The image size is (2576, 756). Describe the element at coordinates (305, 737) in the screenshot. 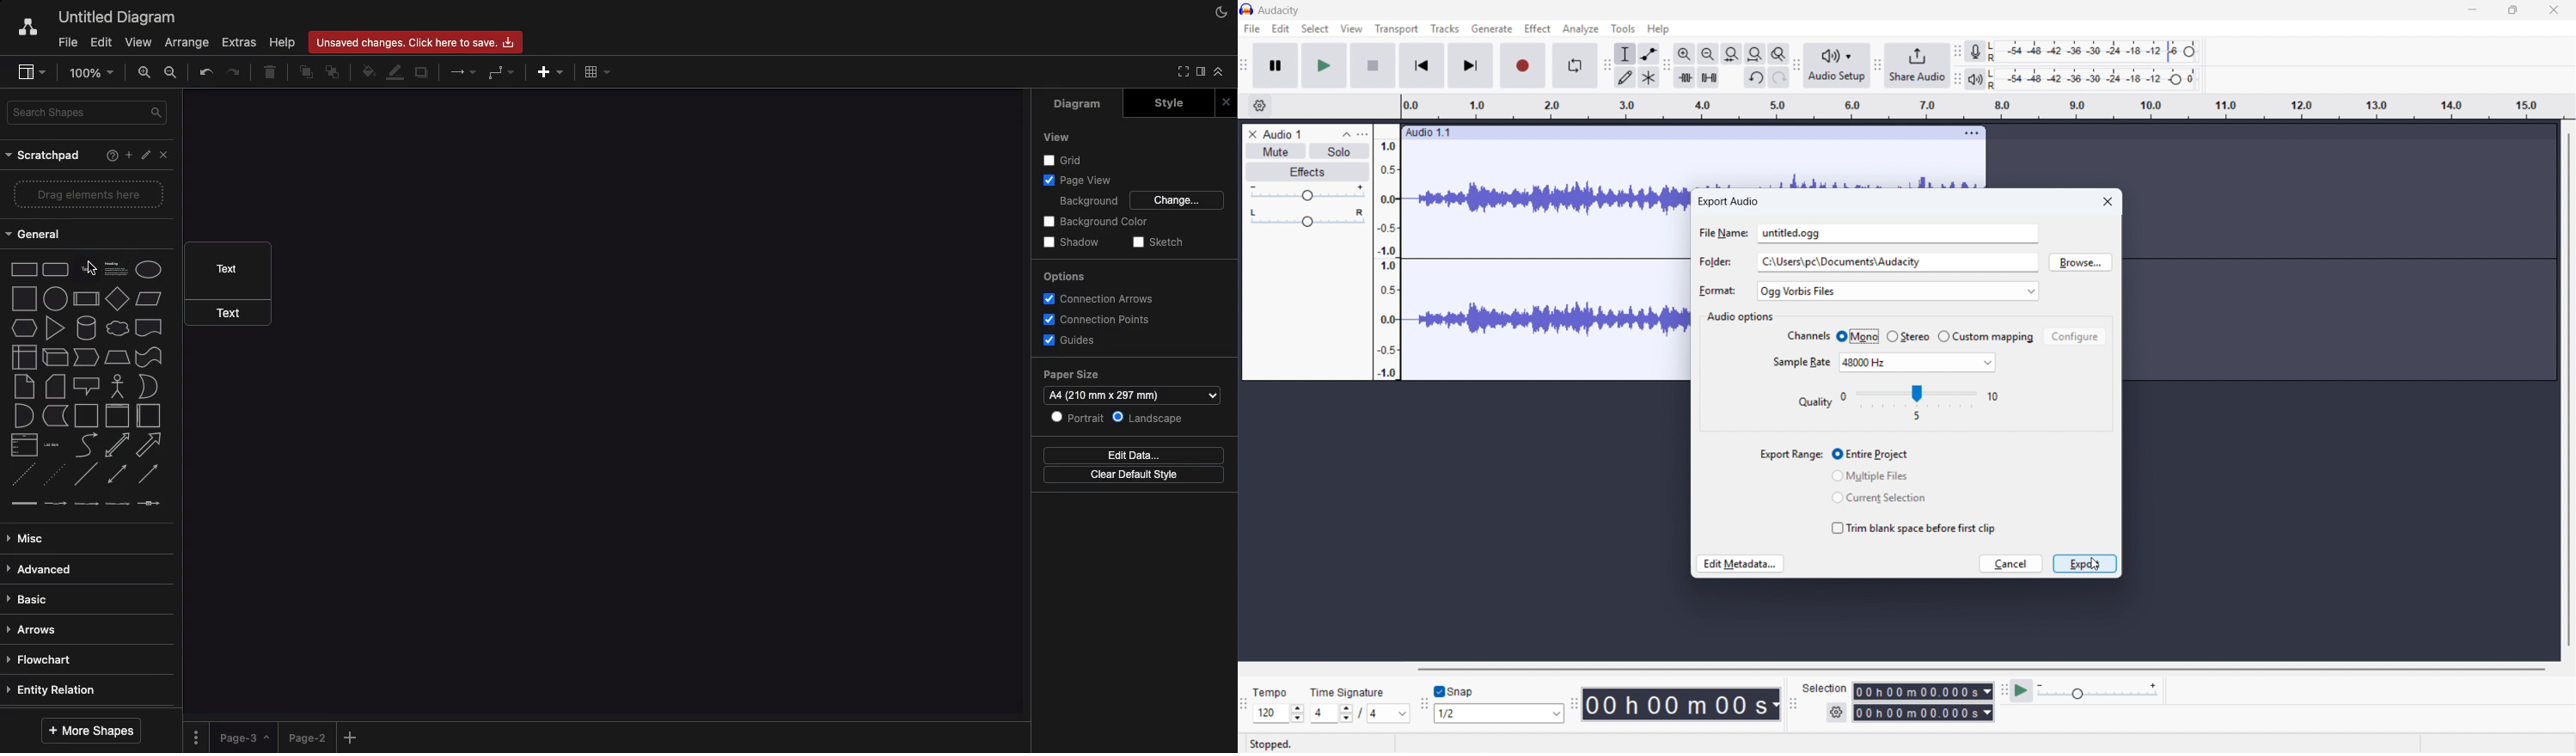

I see `Page 2` at that location.